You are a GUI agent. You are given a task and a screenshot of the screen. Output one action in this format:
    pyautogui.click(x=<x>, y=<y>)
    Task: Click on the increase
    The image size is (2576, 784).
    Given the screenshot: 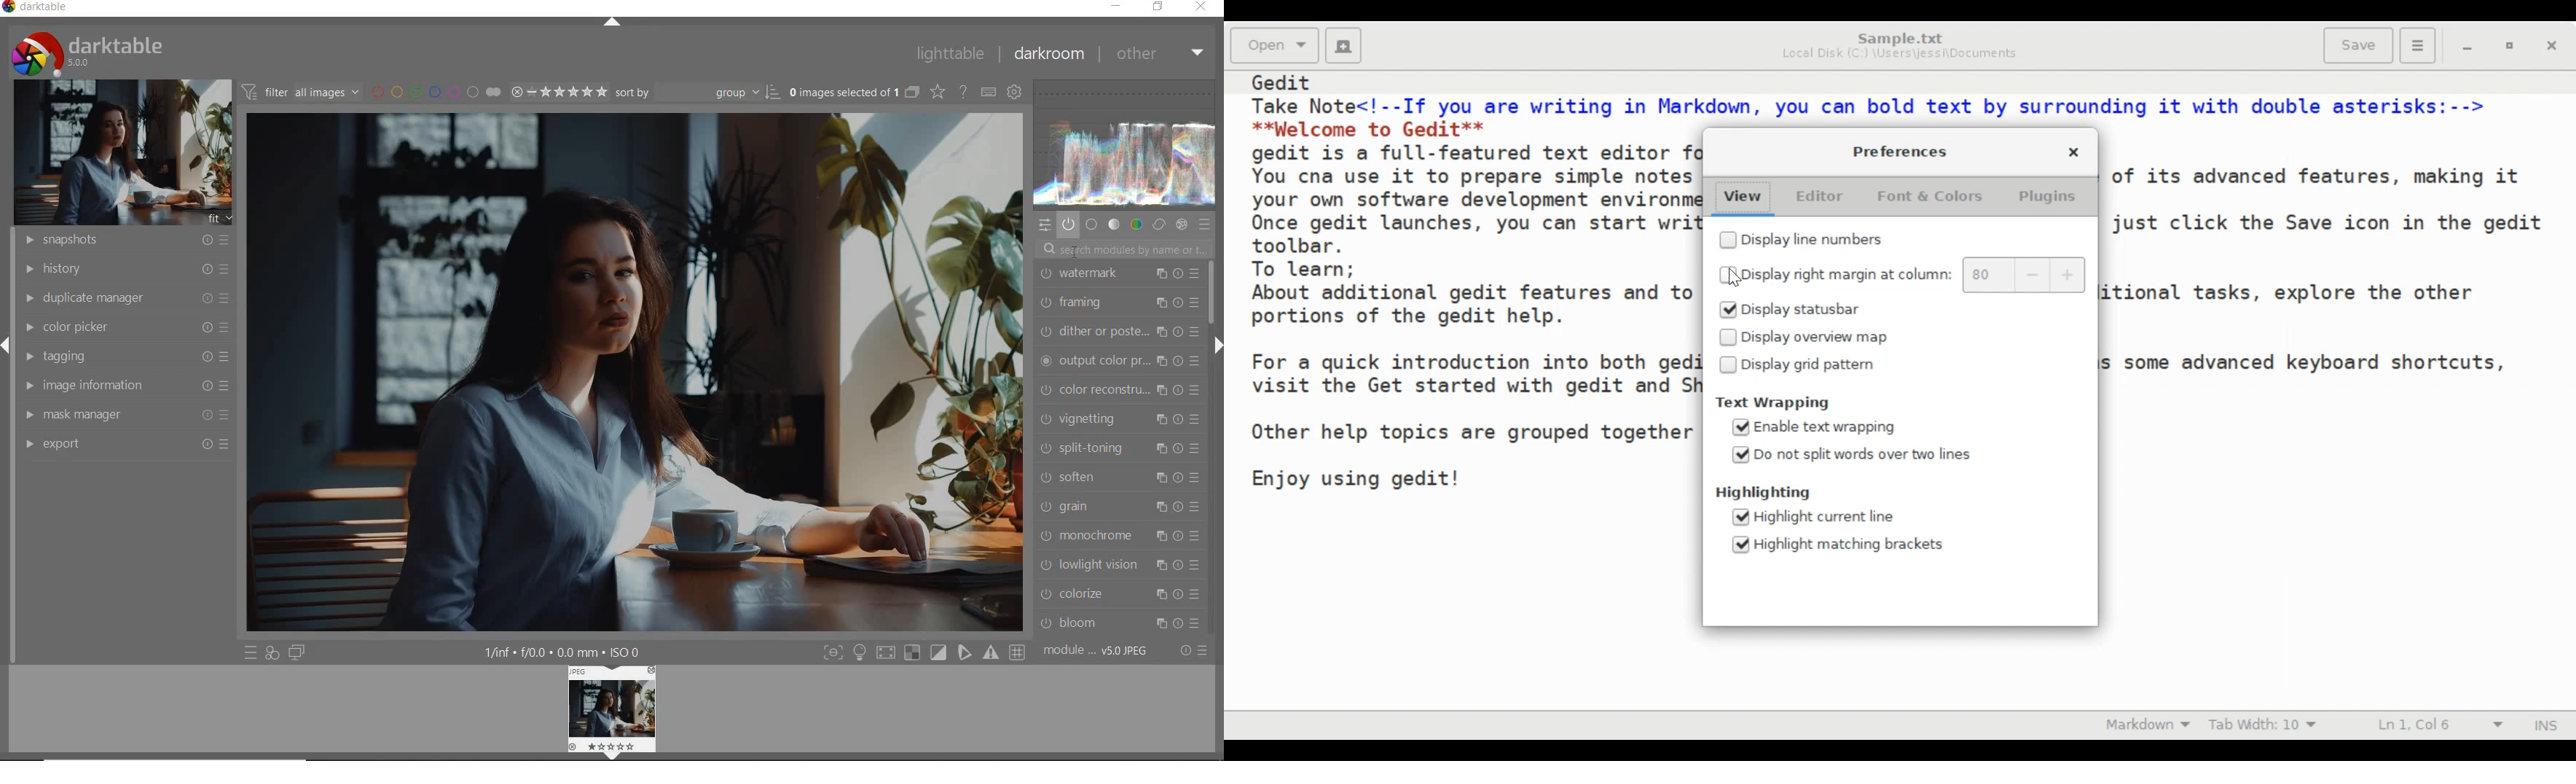 What is the action you would take?
    pyautogui.click(x=2070, y=276)
    